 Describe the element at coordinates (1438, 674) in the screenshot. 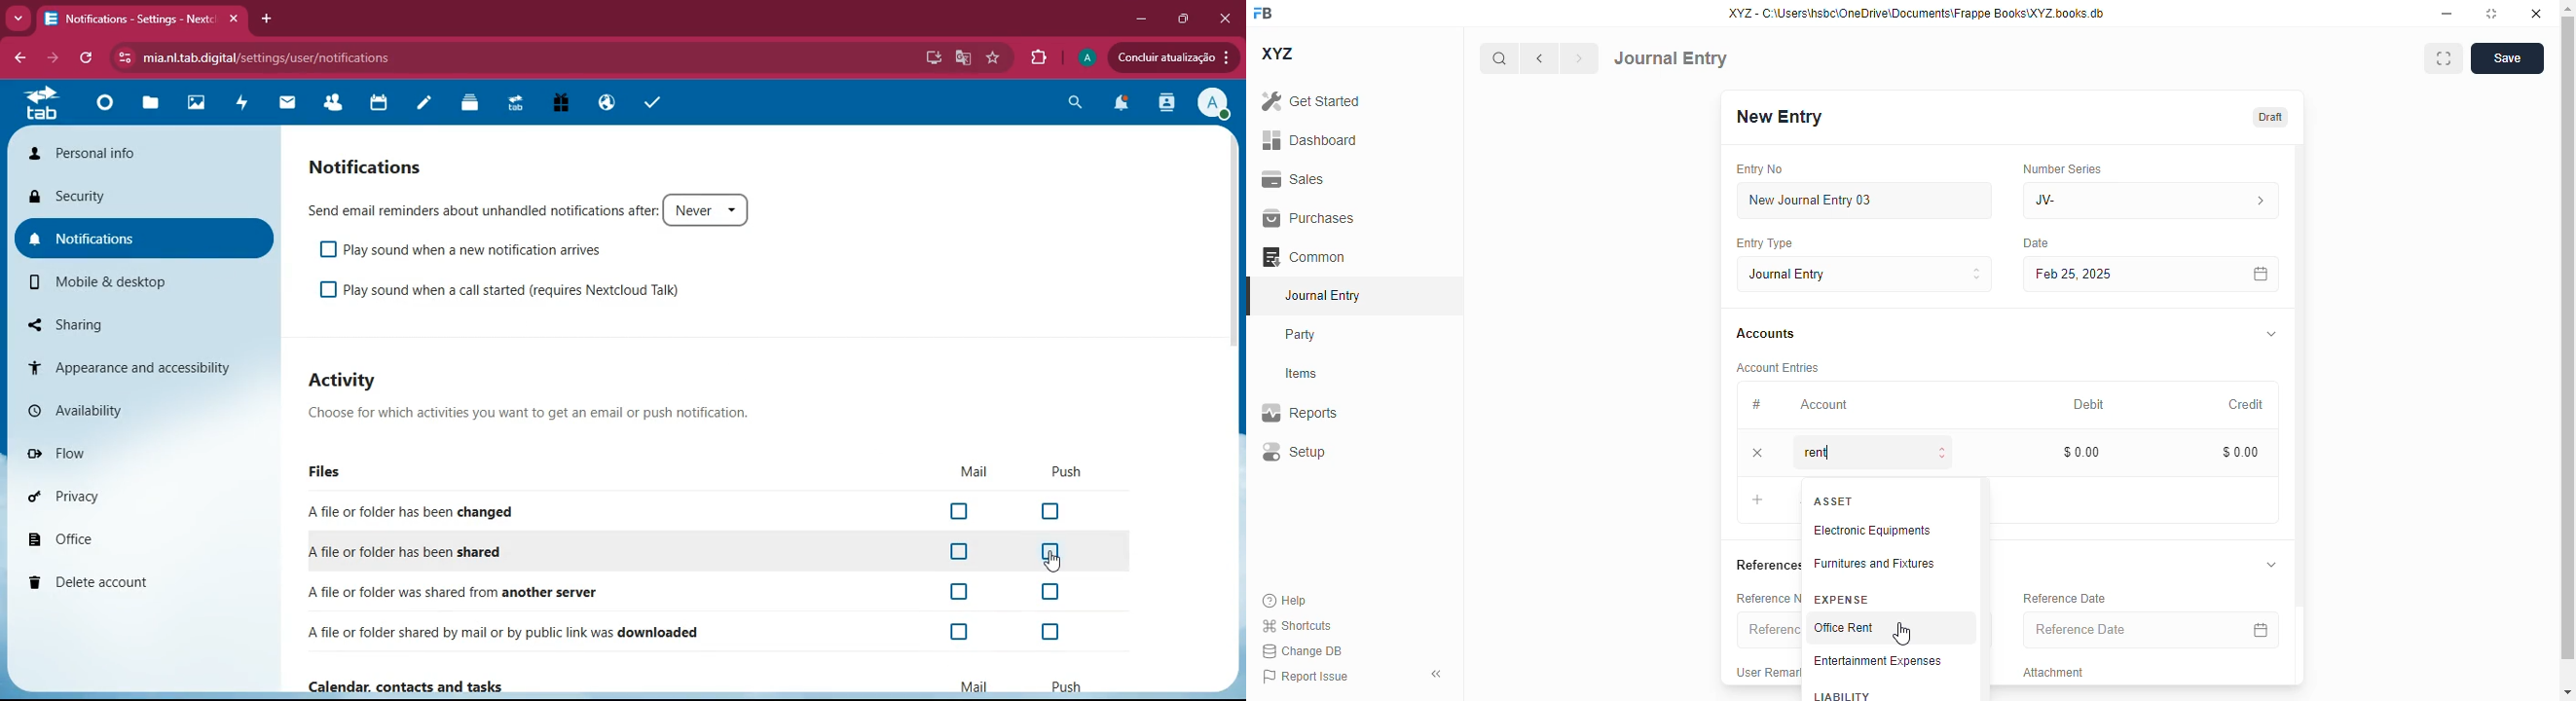

I see `toggle sidebar` at that location.